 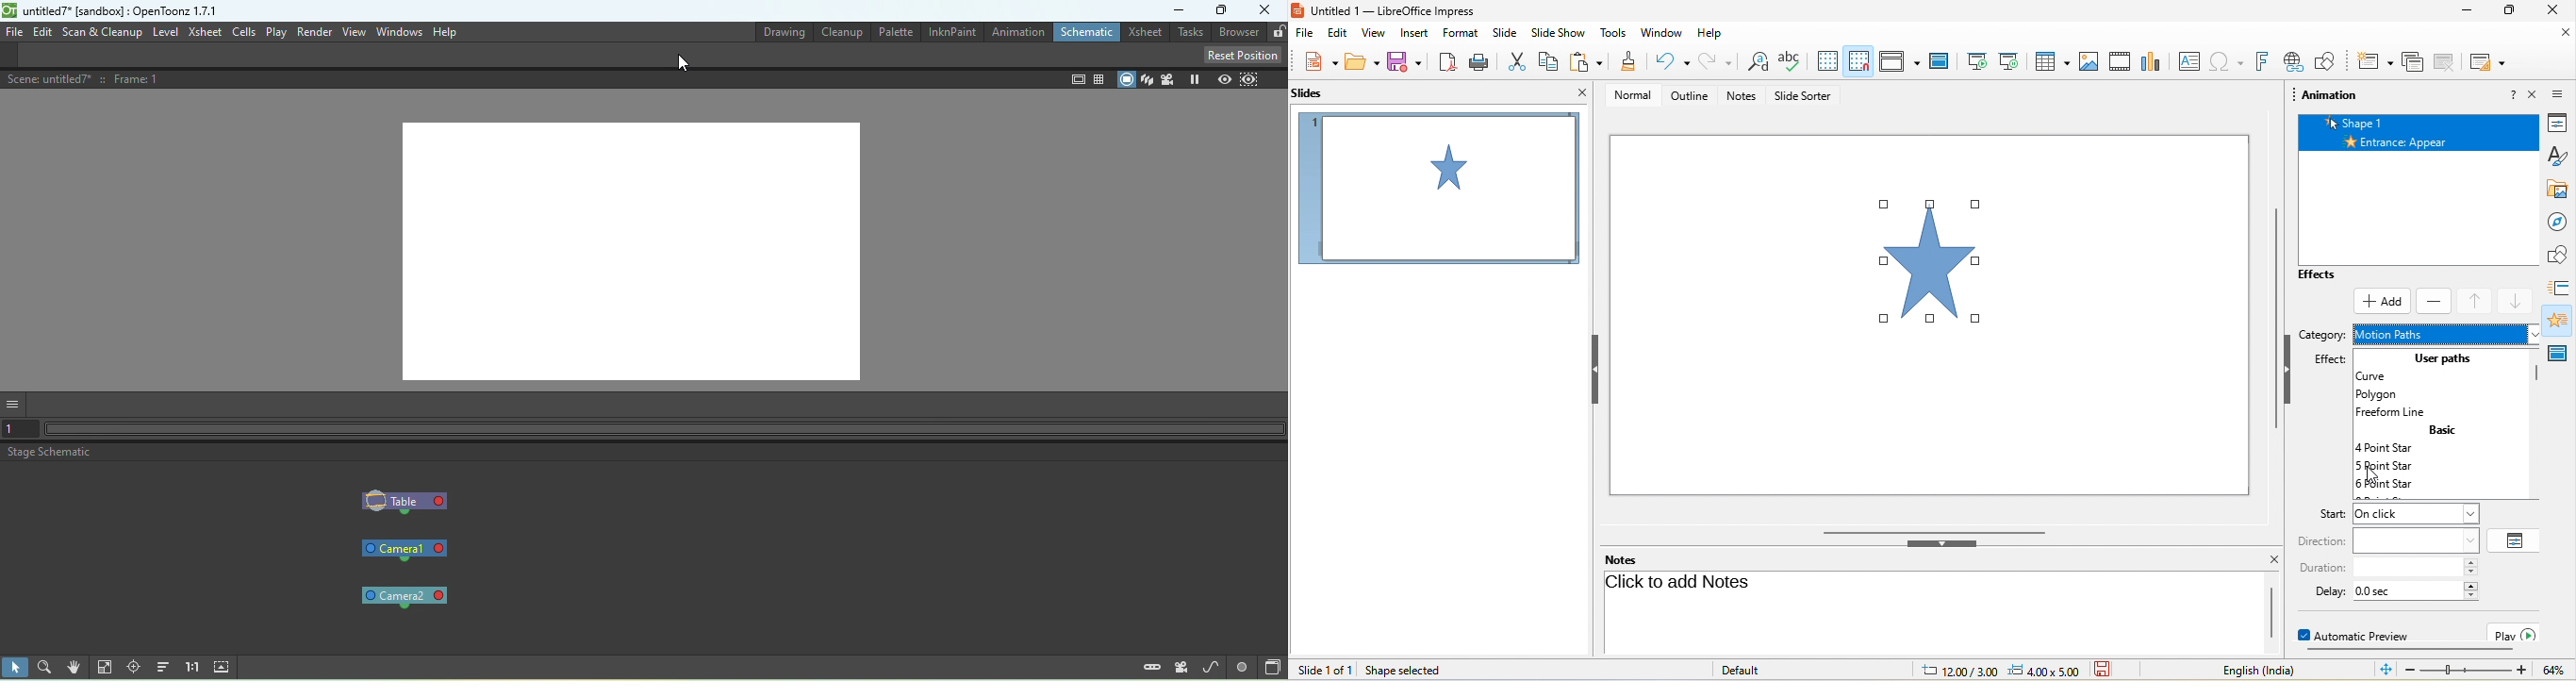 I want to click on styles, so click(x=2561, y=157).